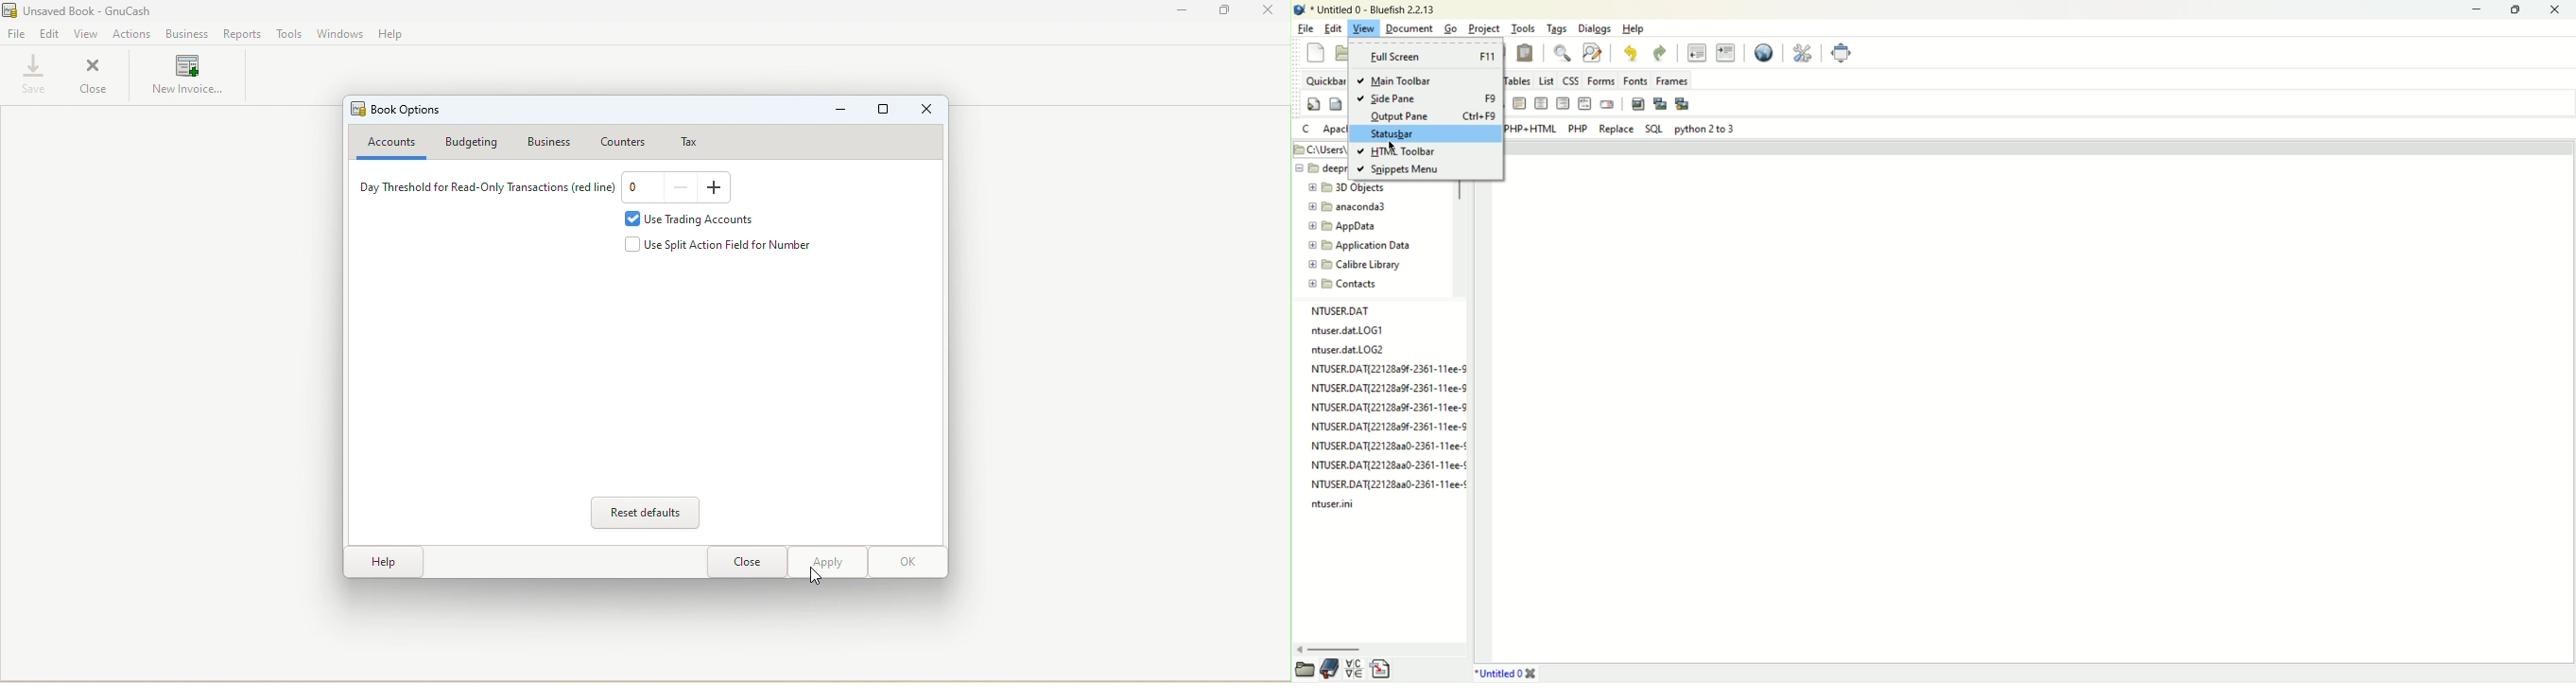 The image size is (2576, 700). Describe the element at coordinates (1331, 670) in the screenshot. I see `bookmarks` at that location.